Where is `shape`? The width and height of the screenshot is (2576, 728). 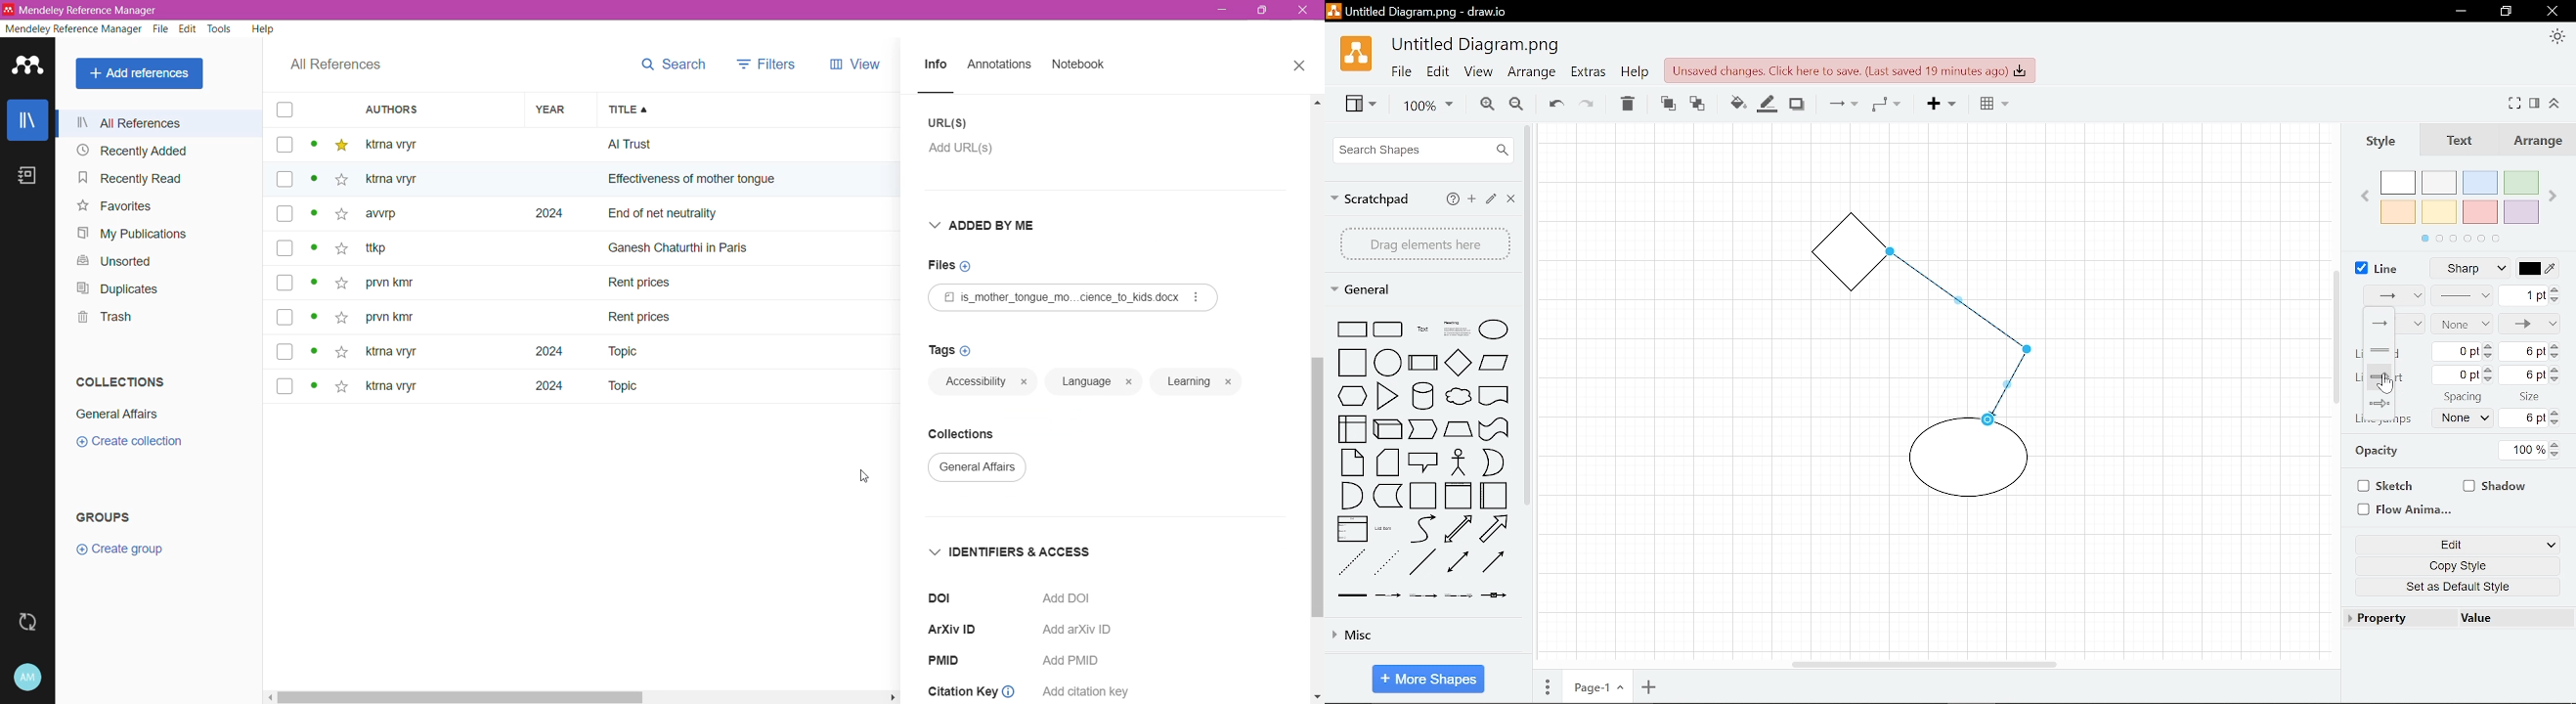 shape is located at coordinates (1389, 362).